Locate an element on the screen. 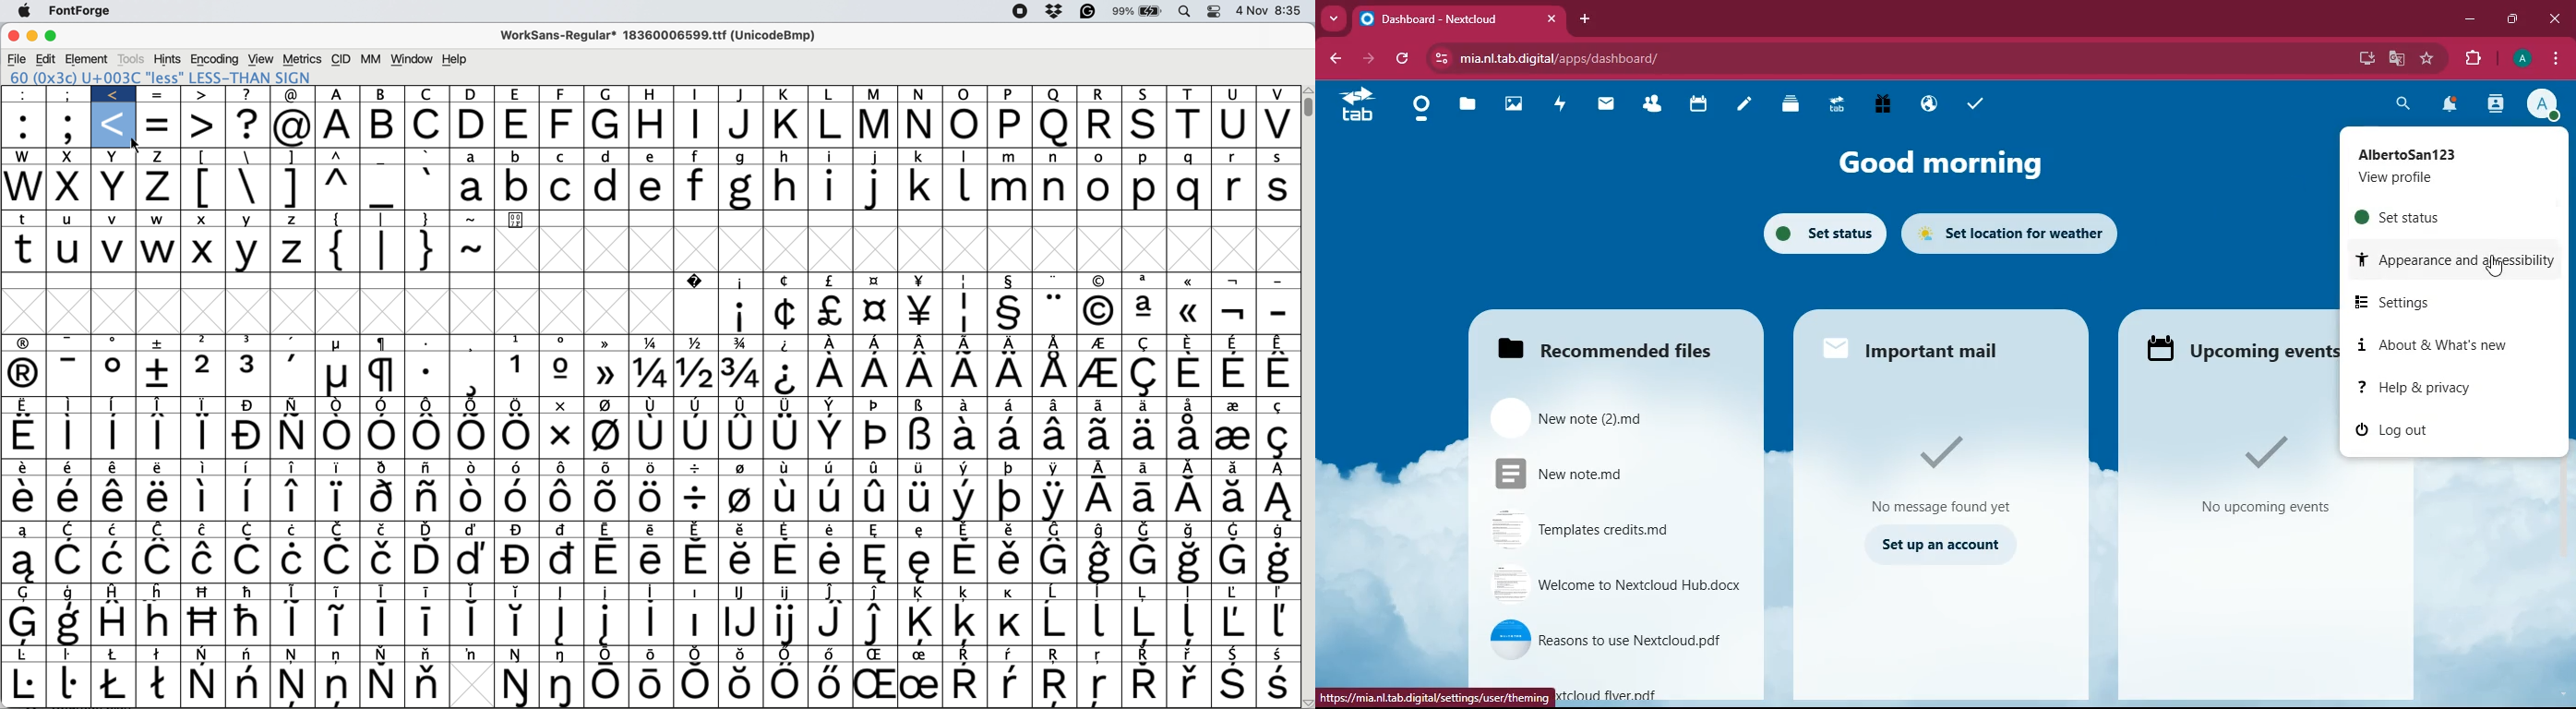 This screenshot has height=728, width=2576. Symbol is located at coordinates (1055, 436).